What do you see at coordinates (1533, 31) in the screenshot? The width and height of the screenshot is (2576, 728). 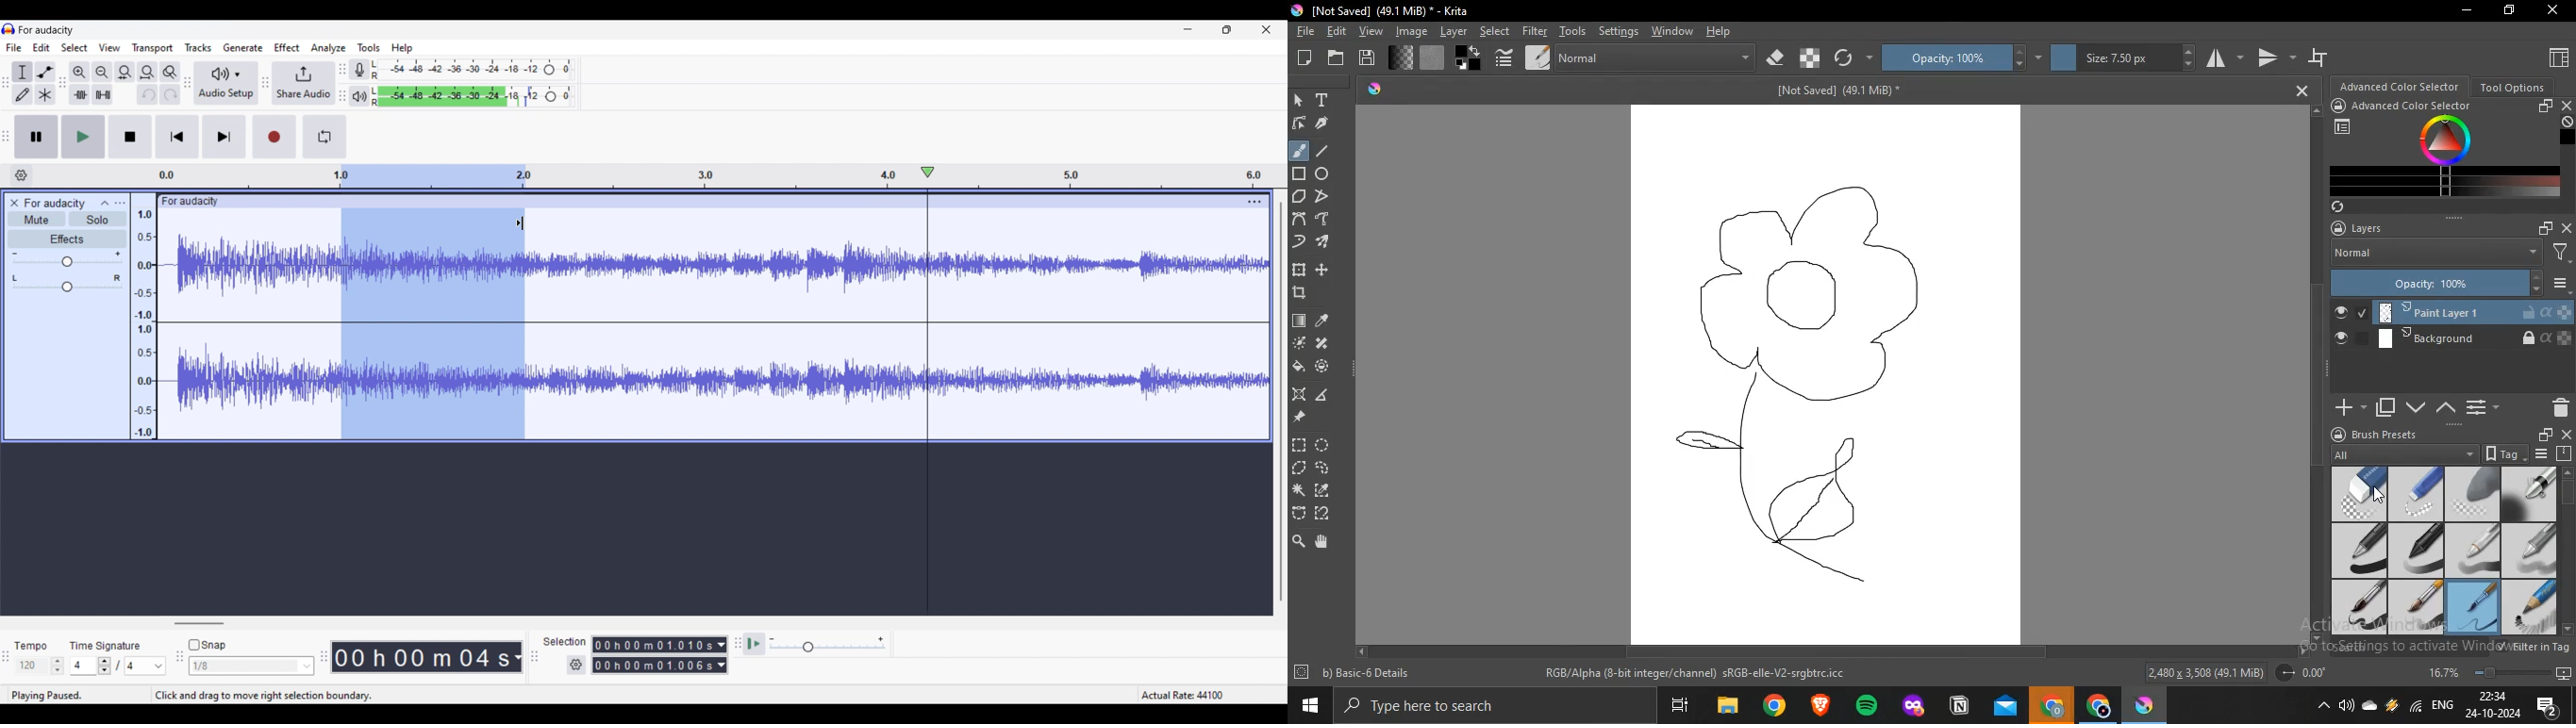 I see `filter` at bounding box center [1533, 31].